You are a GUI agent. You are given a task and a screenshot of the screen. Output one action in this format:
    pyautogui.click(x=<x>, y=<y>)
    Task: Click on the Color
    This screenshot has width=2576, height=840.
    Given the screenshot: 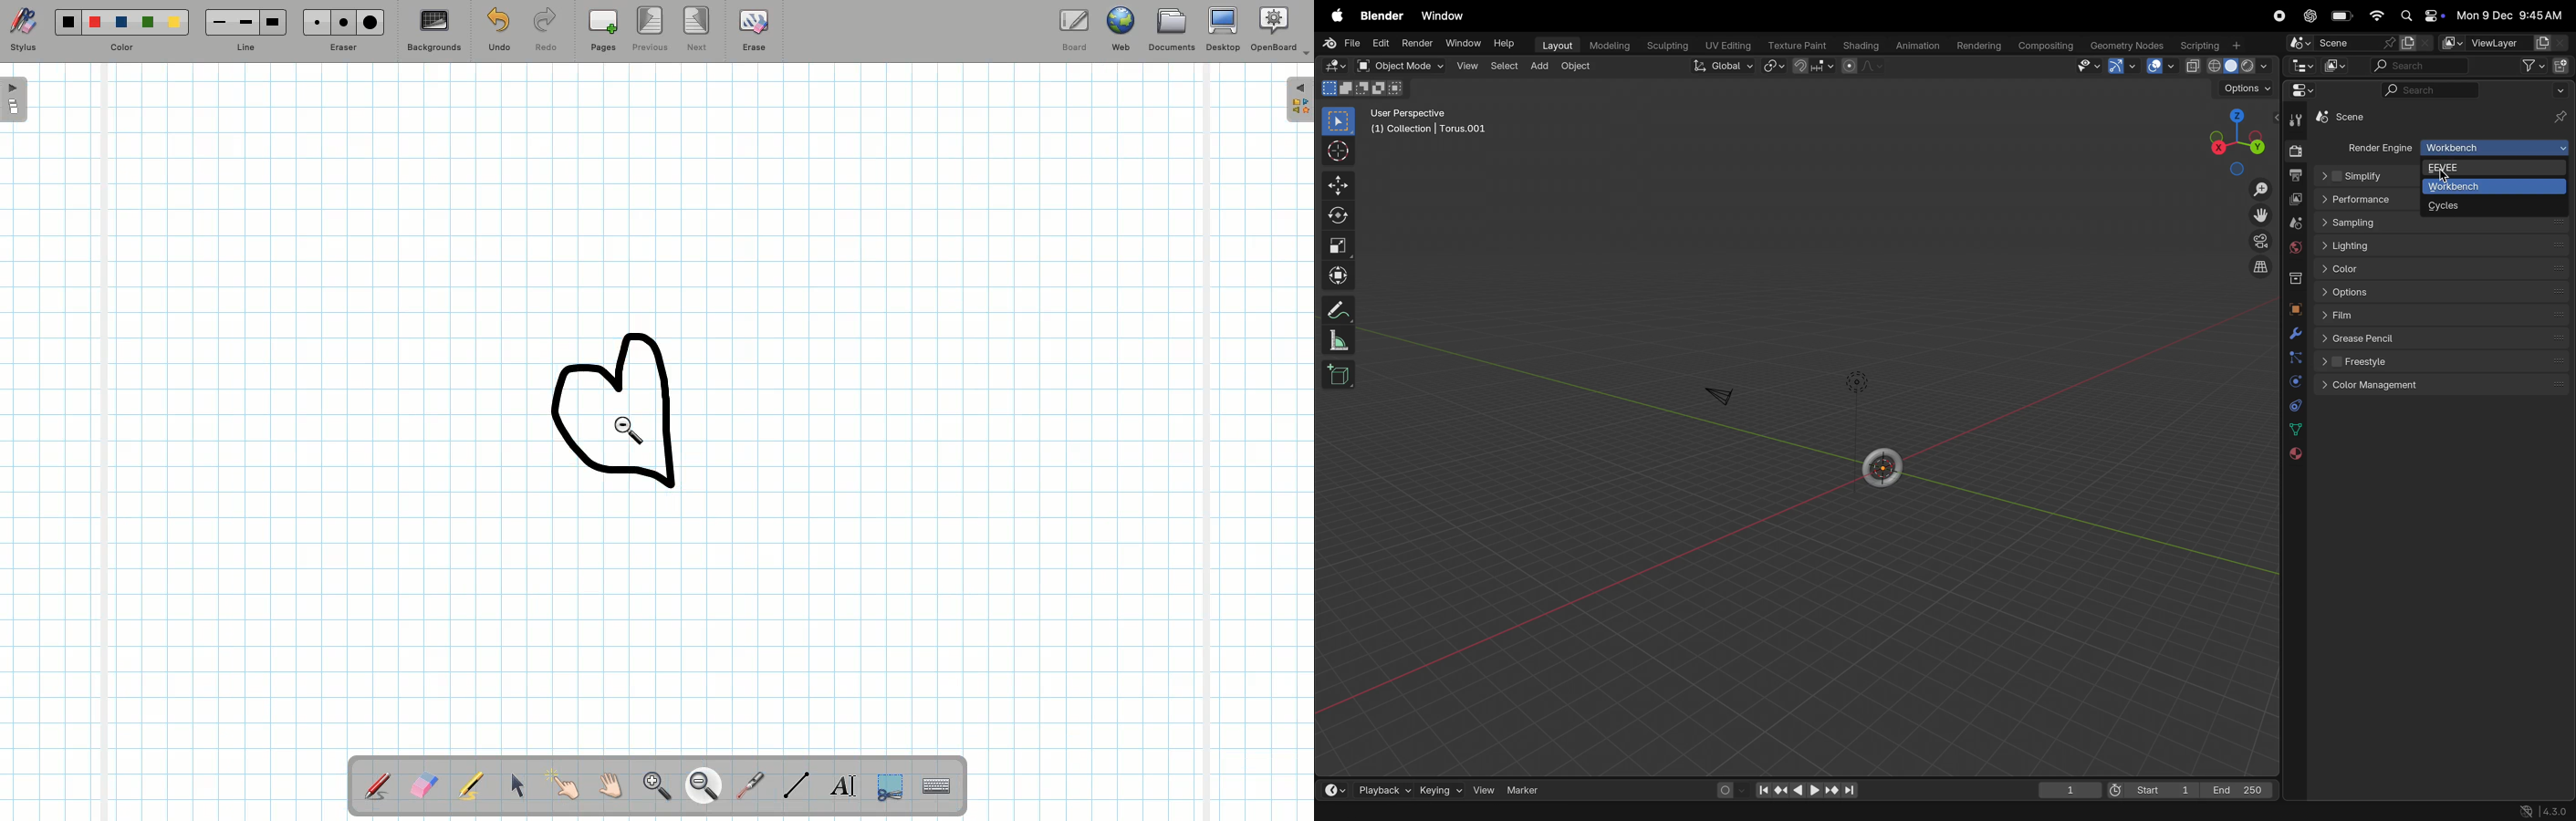 What is the action you would take?
    pyautogui.click(x=122, y=32)
    